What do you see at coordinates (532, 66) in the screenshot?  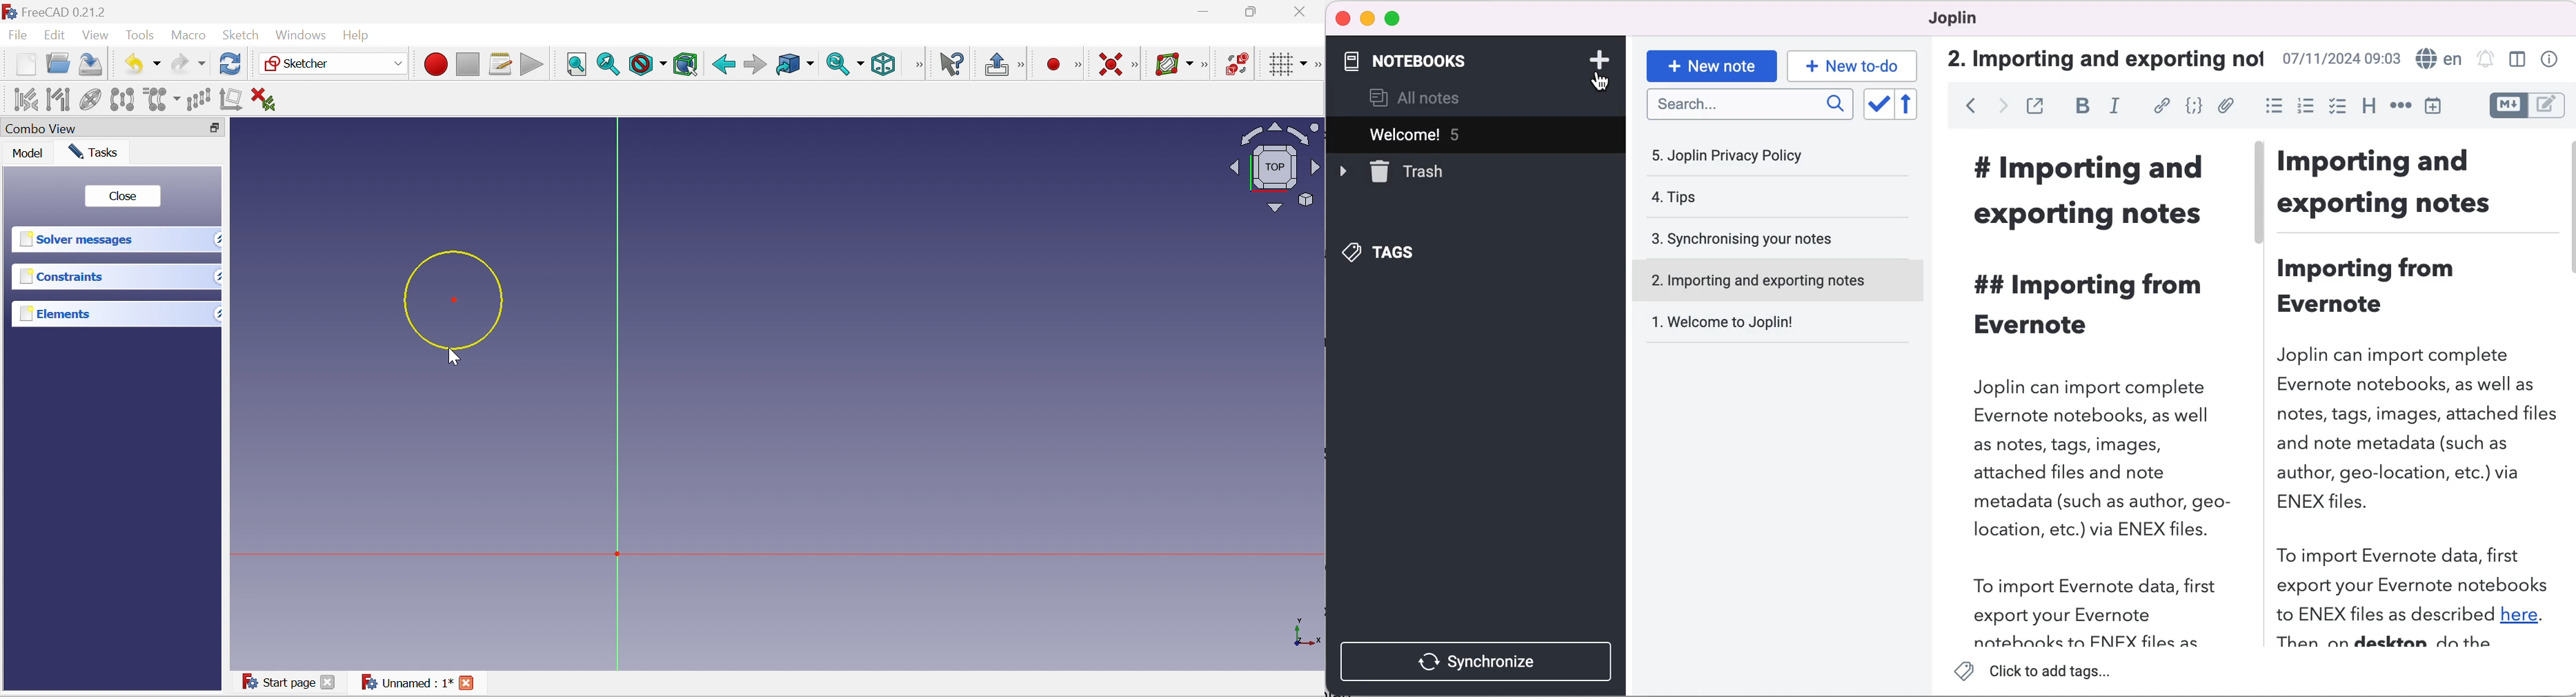 I see `Execute macro` at bounding box center [532, 66].